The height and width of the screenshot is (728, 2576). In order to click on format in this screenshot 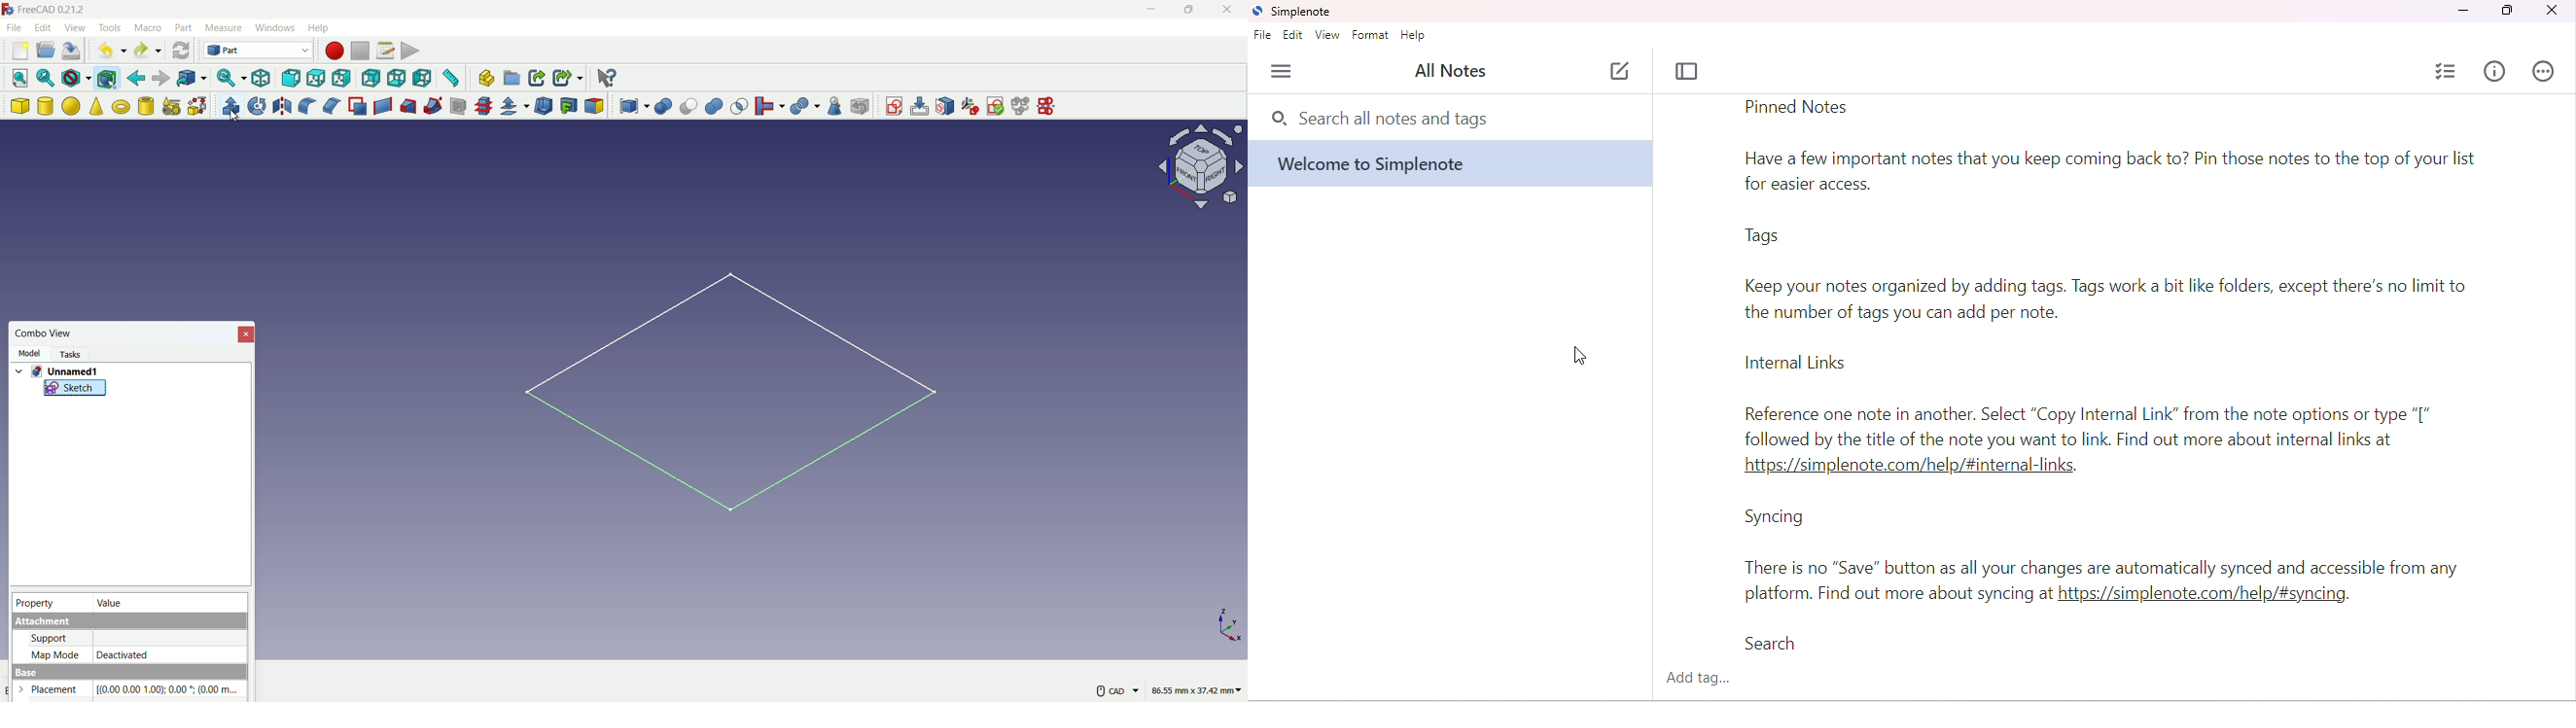, I will do `click(1371, 35)`.